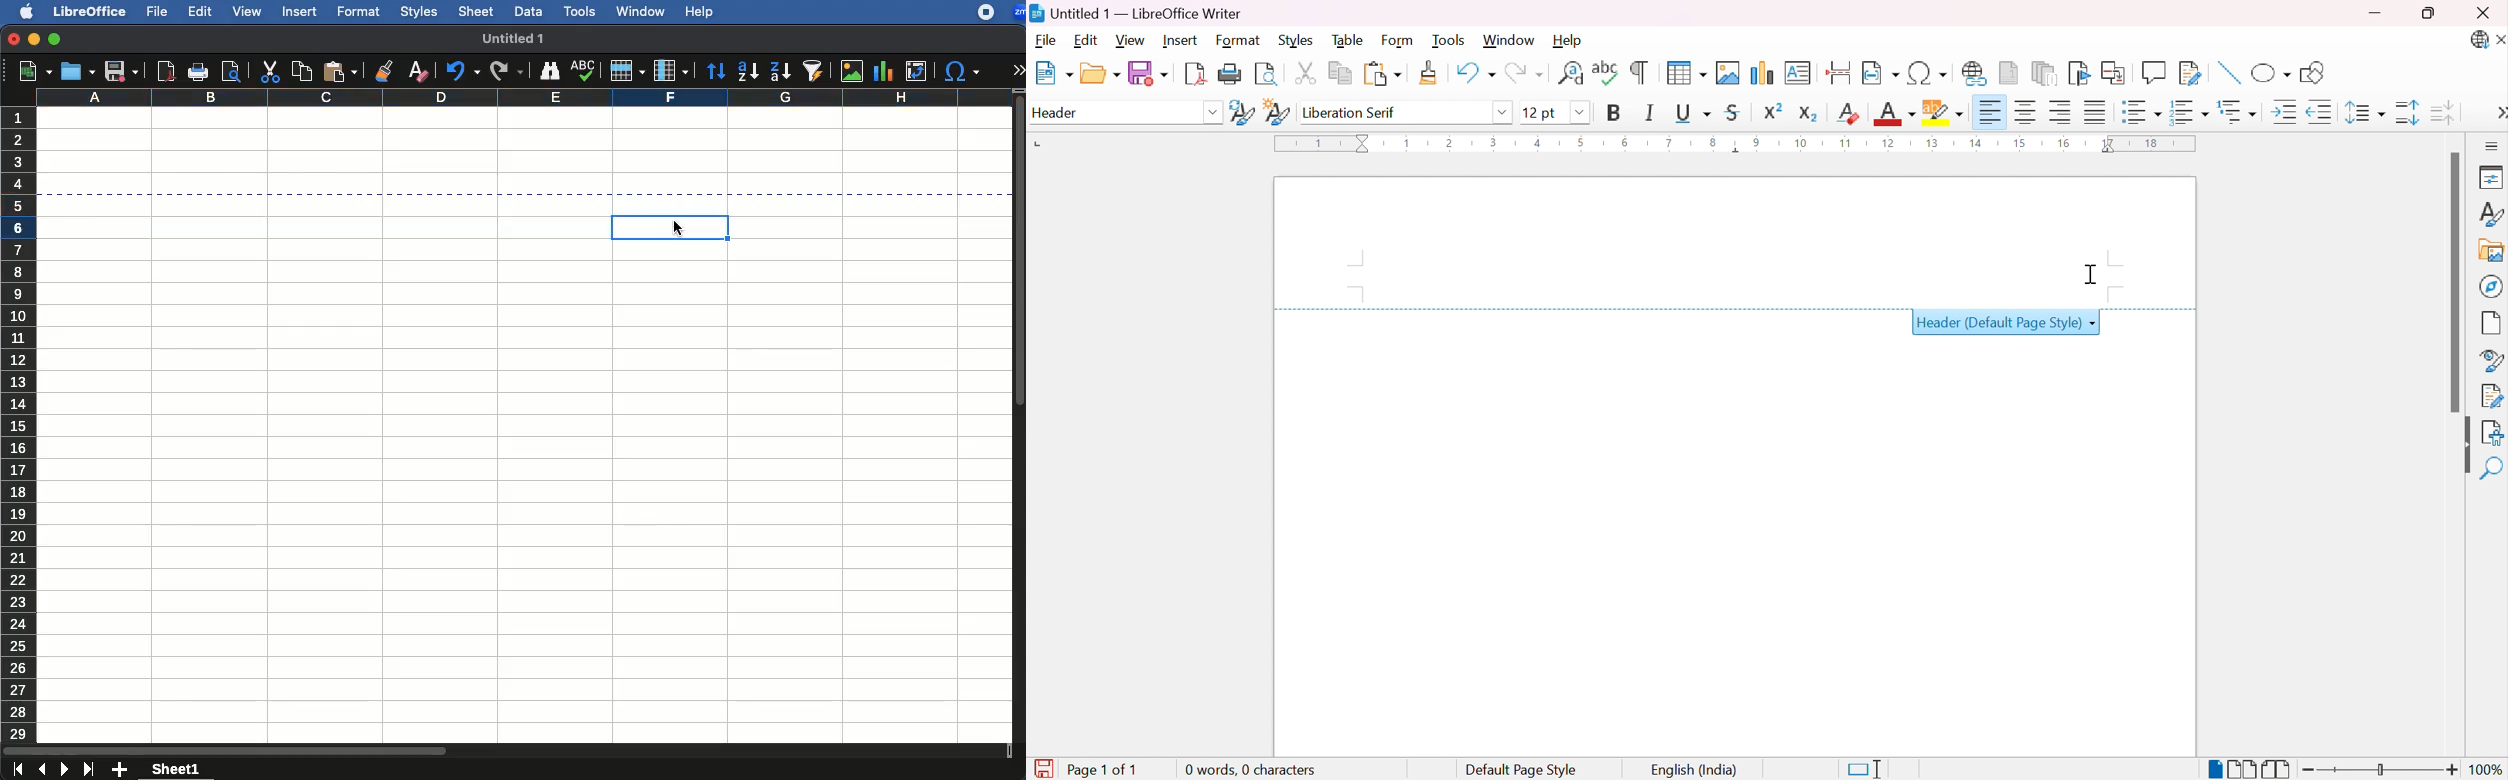 The image size is (2520, 784). Describe the element at coordinates (1232, 74) in the screenshot. I see `Print` at that location.